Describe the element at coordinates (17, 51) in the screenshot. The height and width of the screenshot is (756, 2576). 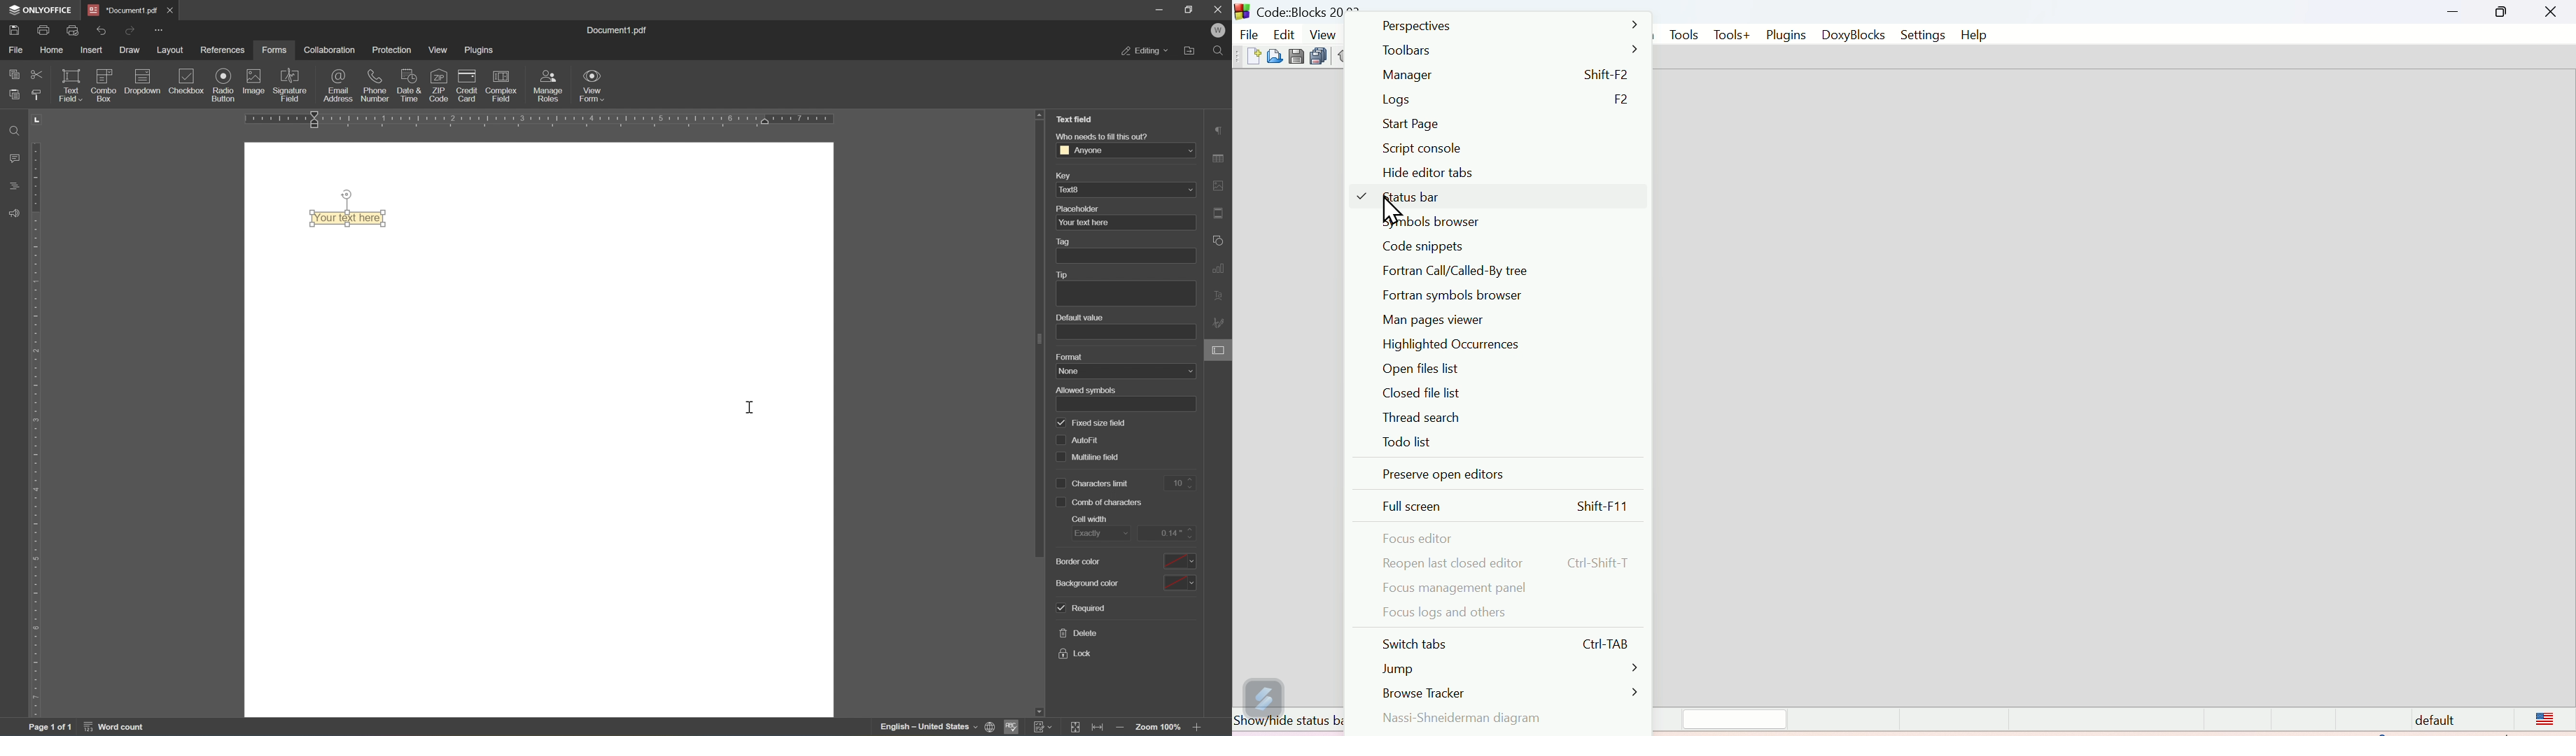
I see `file` at that location.